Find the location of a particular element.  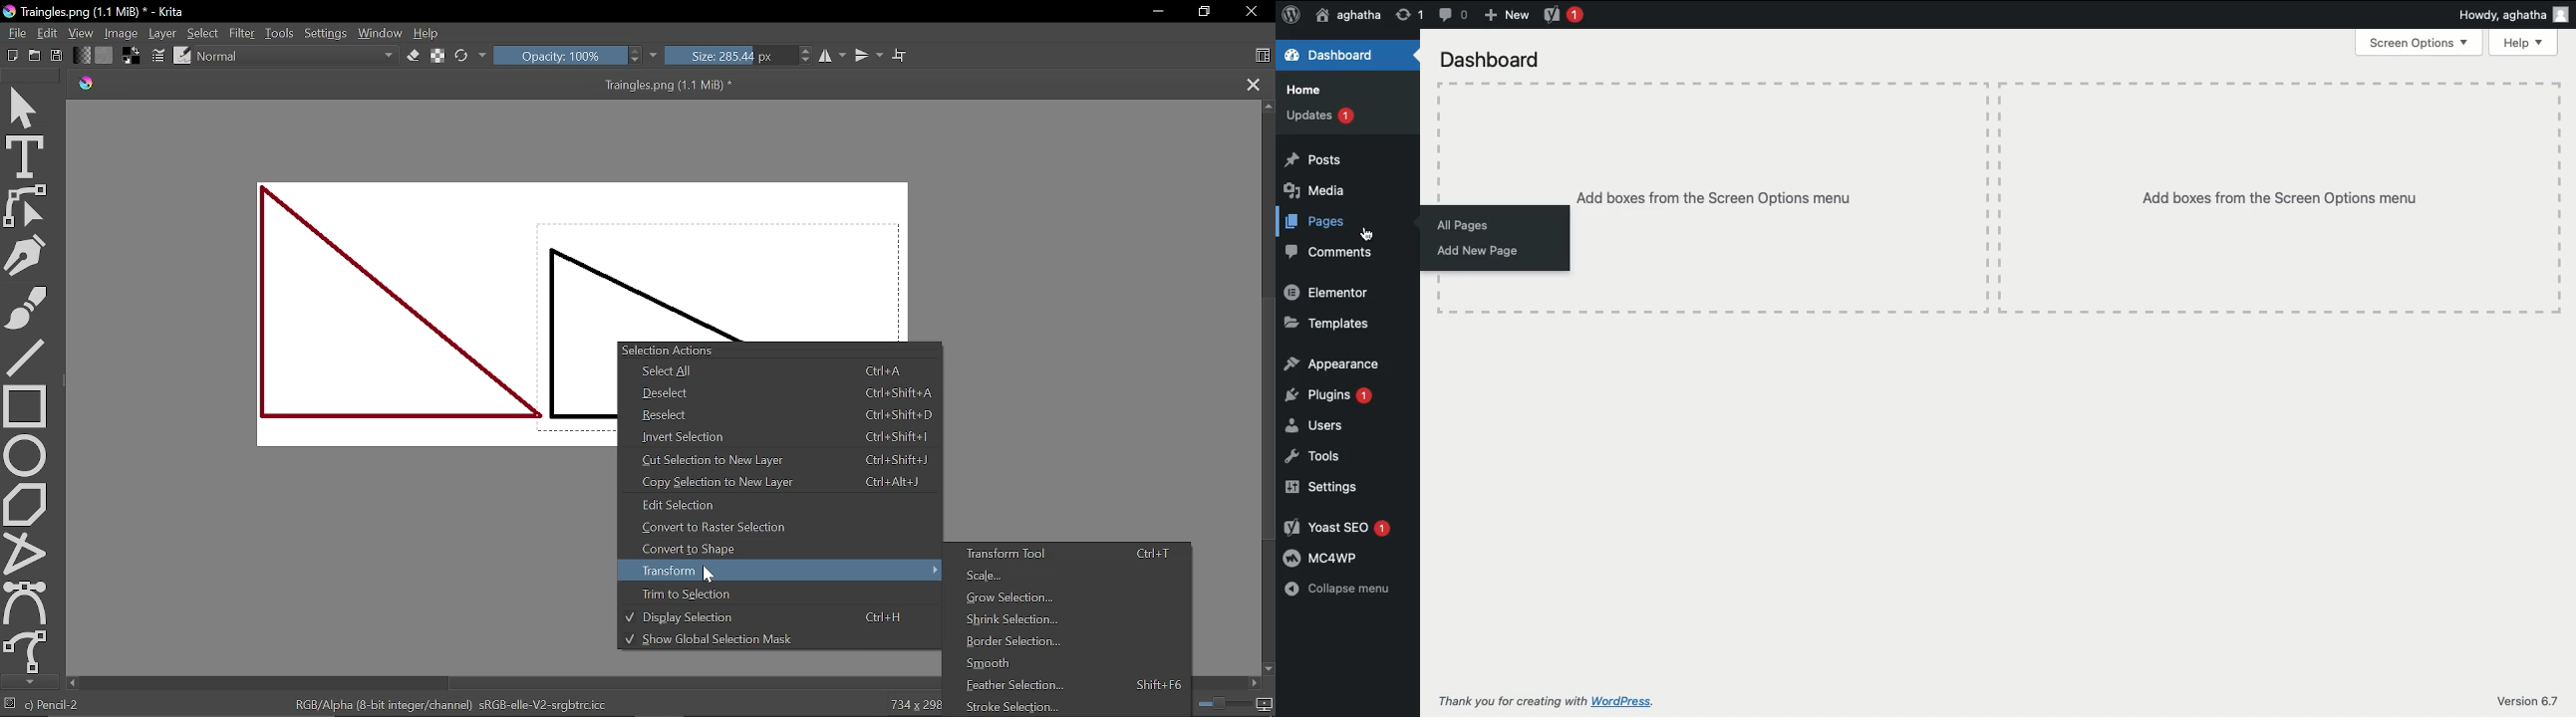

Convert to Raster Selection is located at coordinates (779, 527).